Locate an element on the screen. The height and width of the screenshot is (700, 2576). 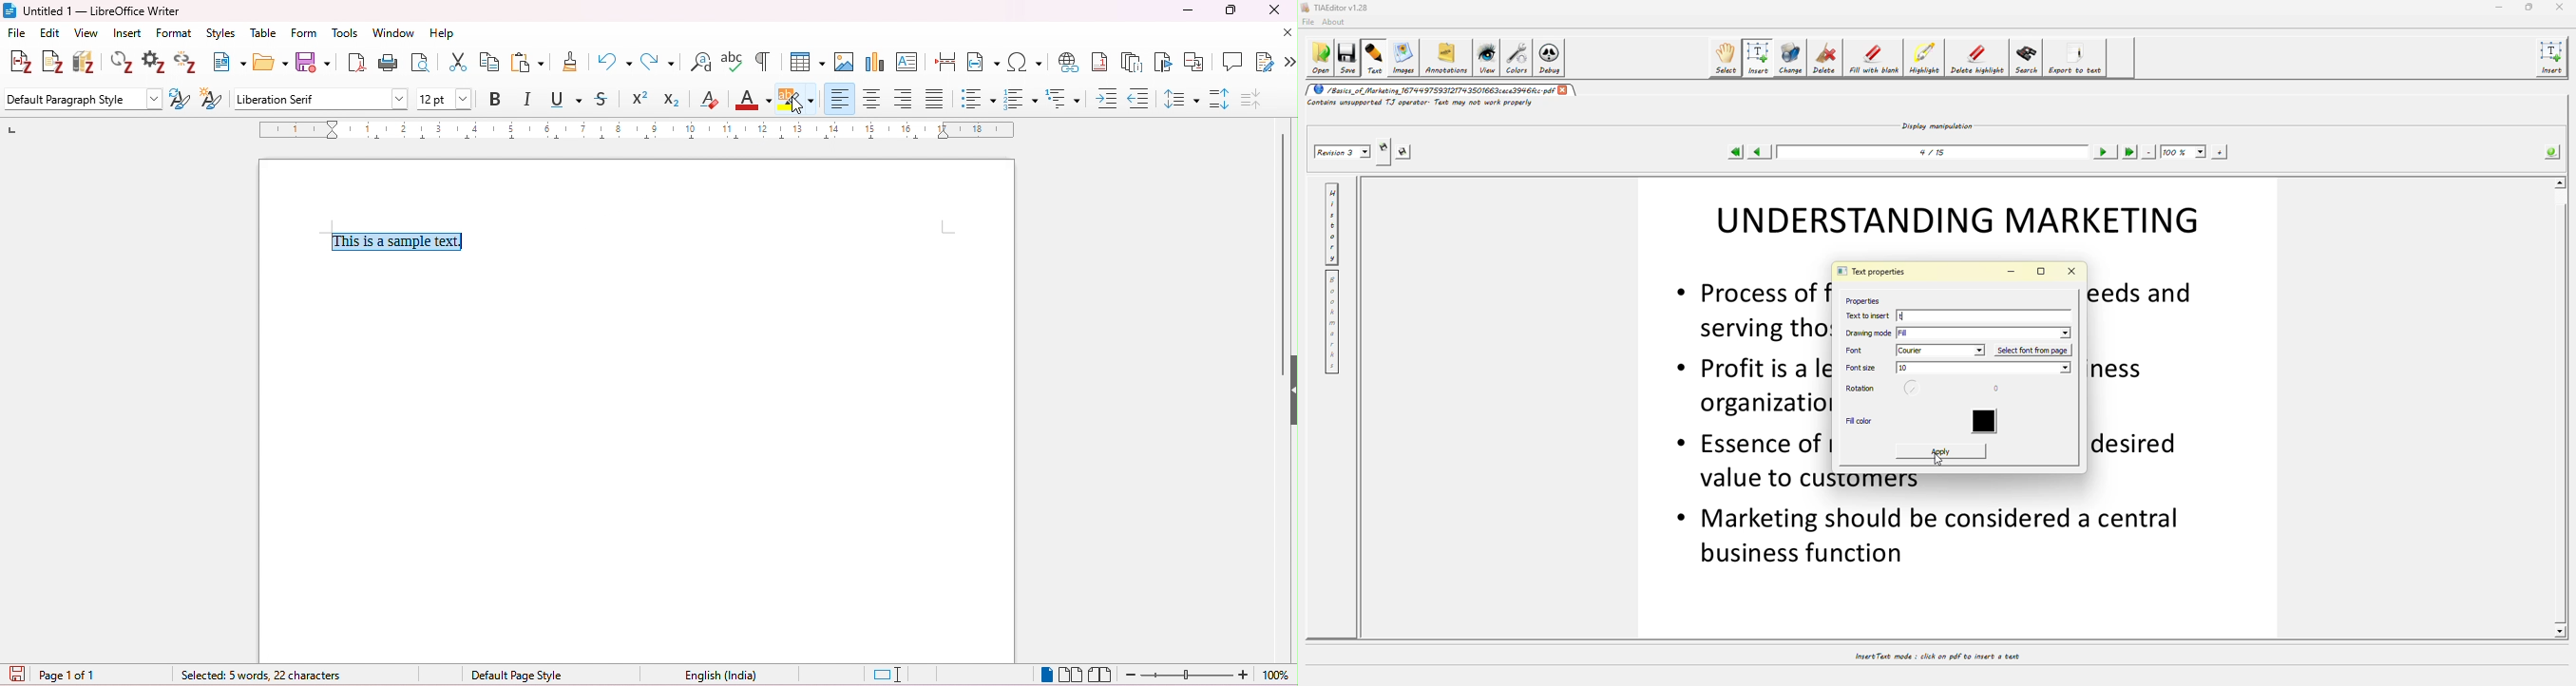
multi page view is located at coordinates (1071, 675).